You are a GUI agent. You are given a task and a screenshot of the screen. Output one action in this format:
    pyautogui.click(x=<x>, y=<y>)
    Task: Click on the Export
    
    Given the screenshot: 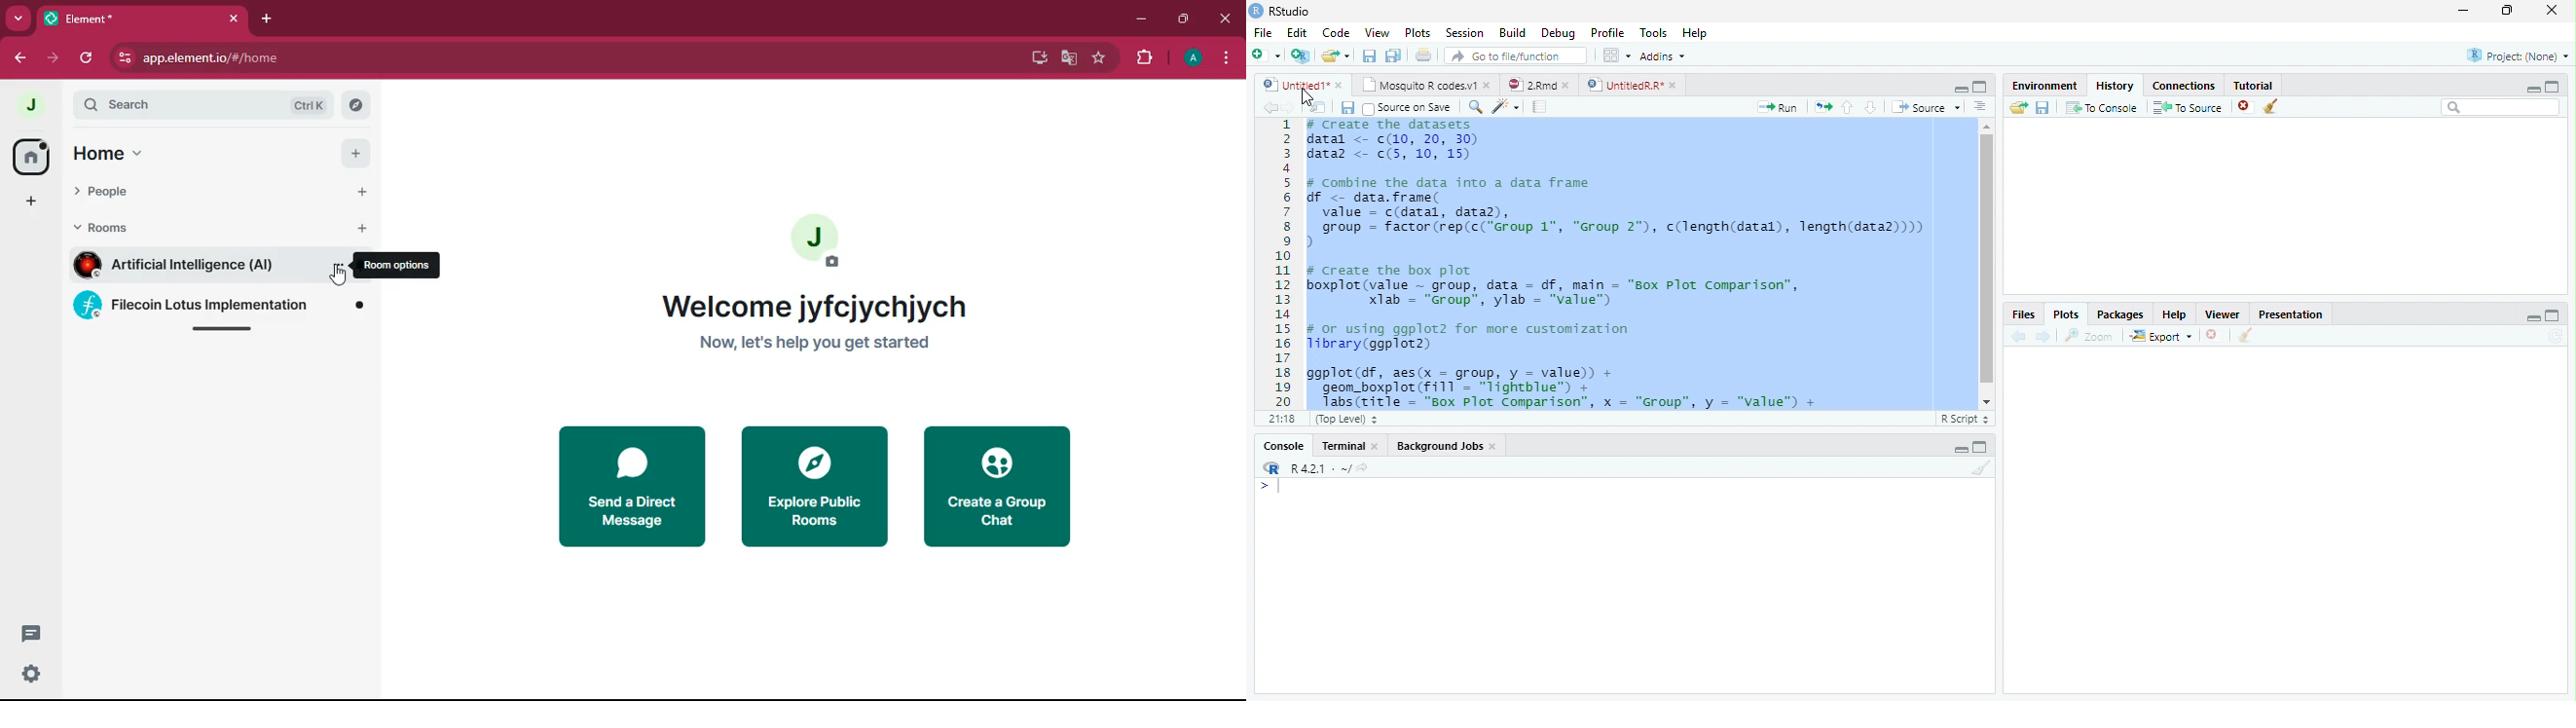 What is the action you would take?
    pyautogui.click(x=2161, y=336)
    